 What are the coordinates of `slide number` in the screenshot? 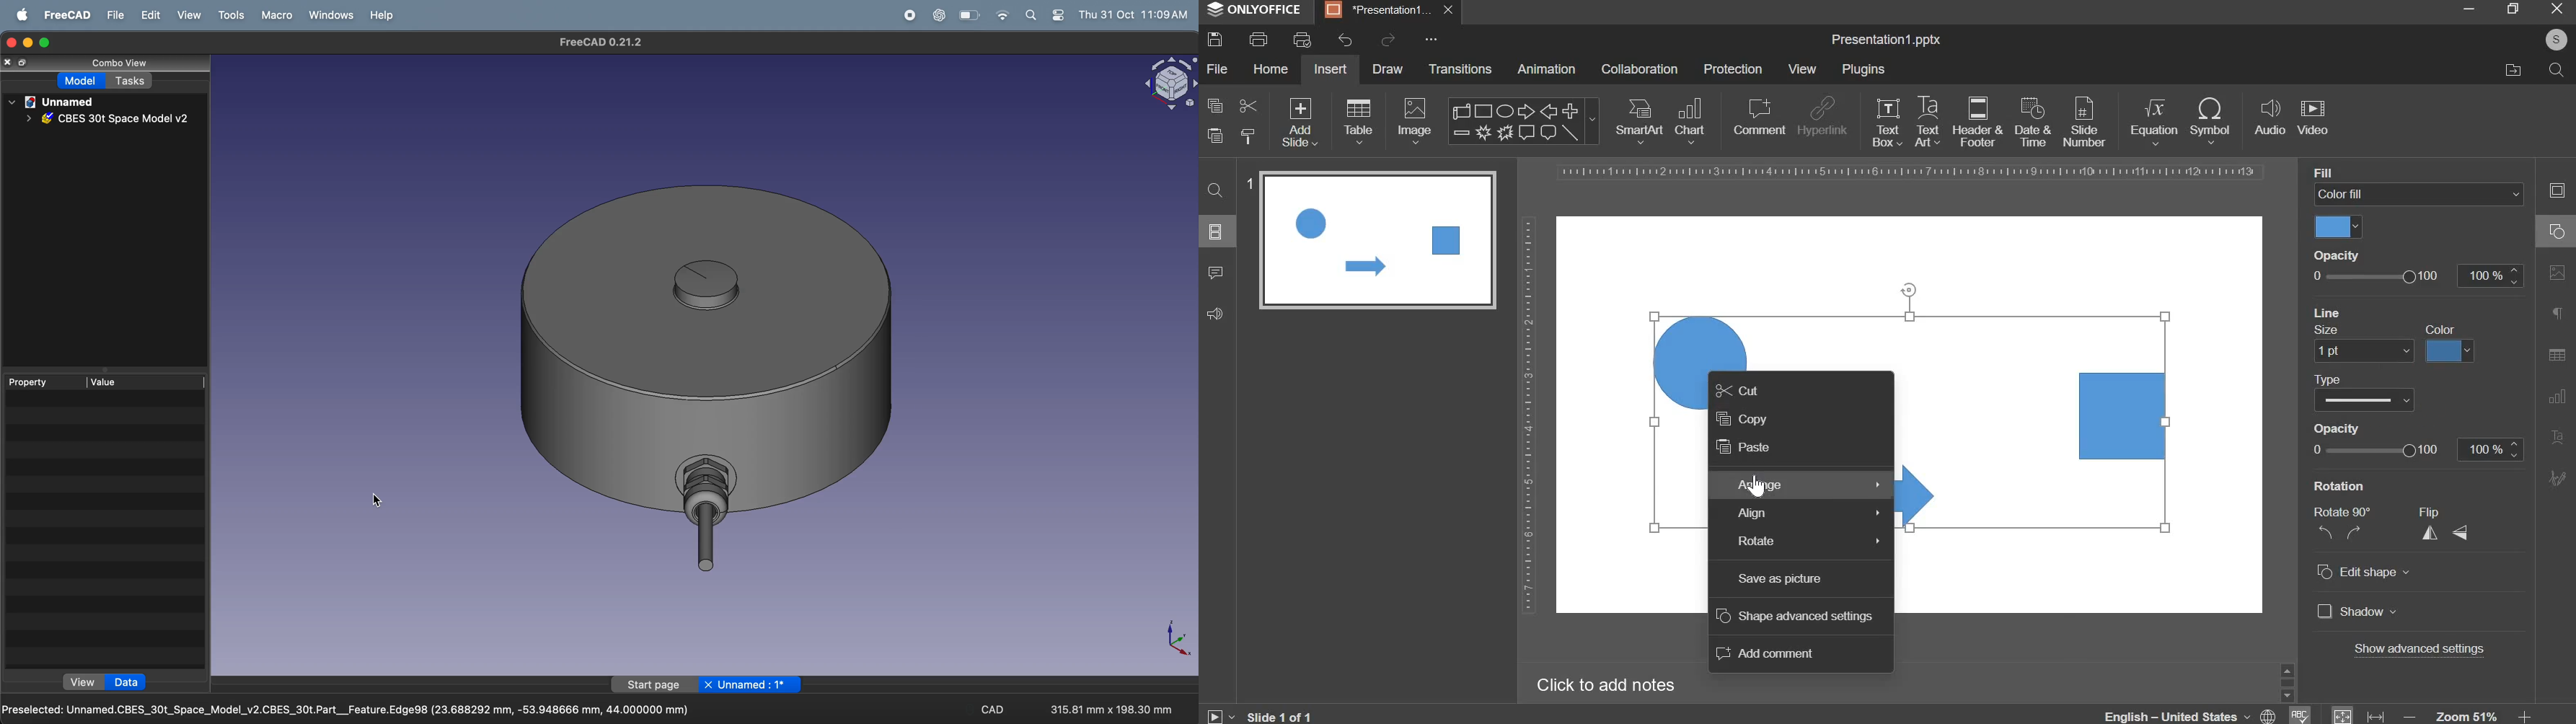 It's located at (1249, 183).